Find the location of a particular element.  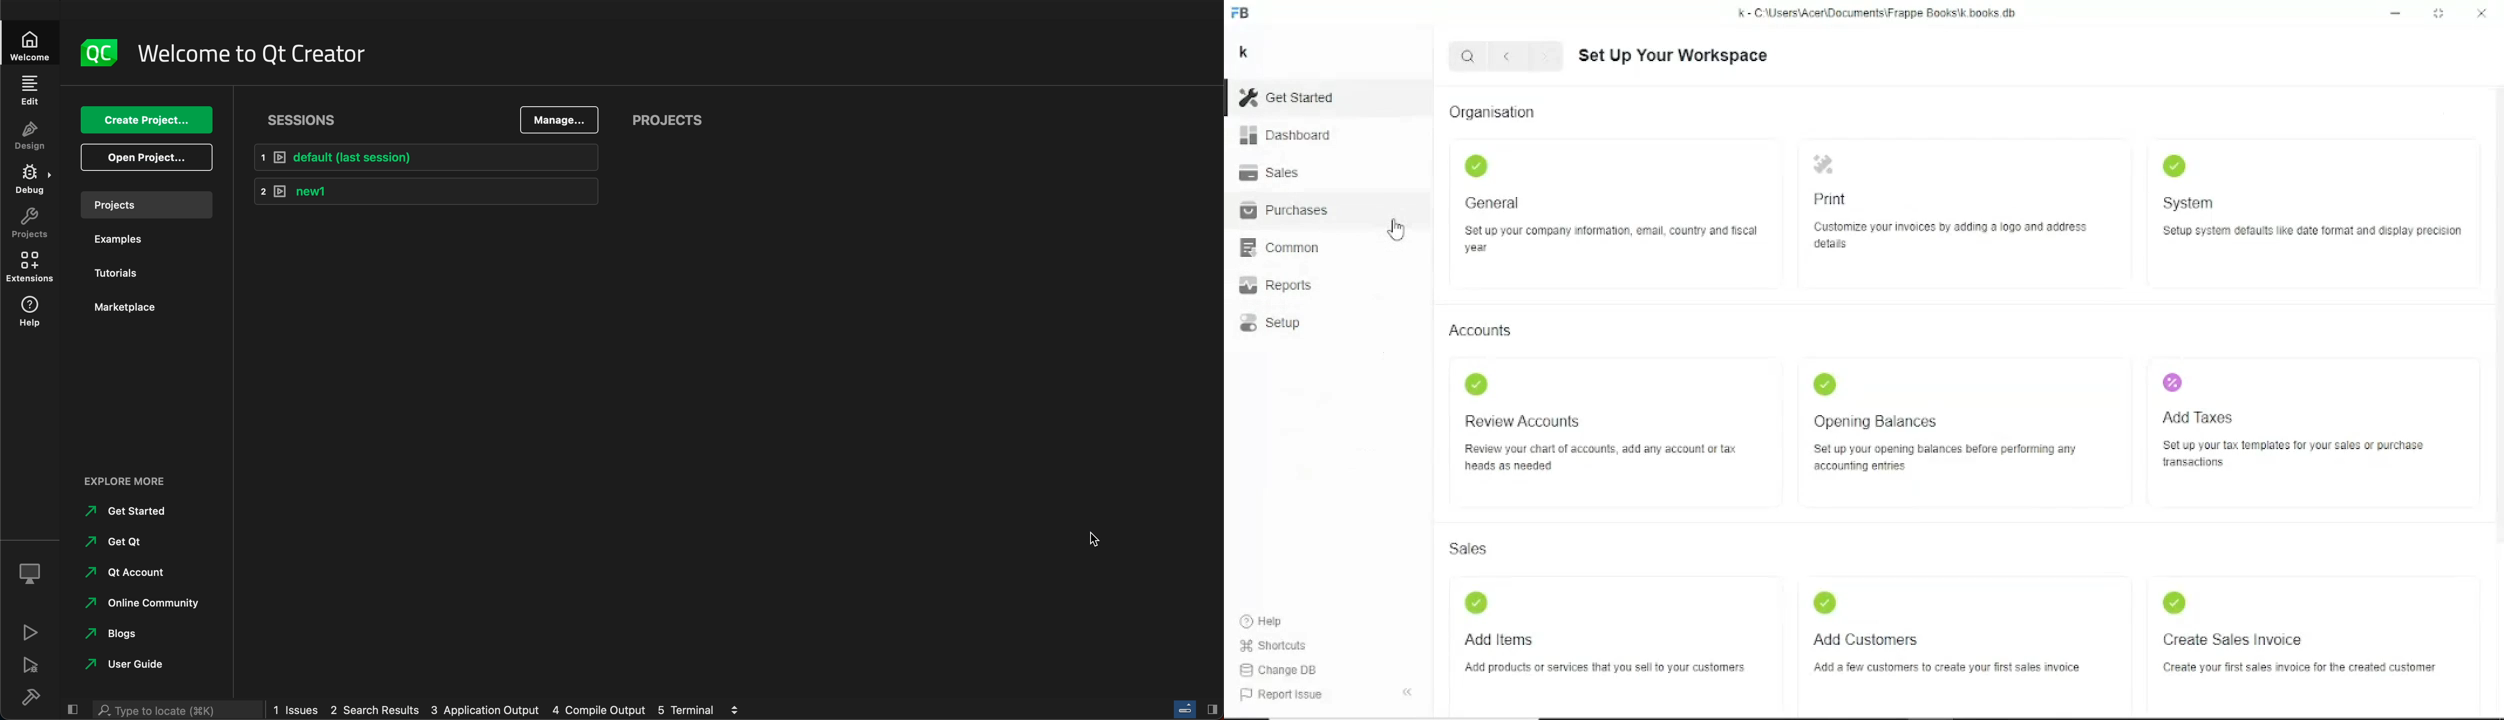

Add customers  add a few customers to create your first sales invoice. is located at coordinates (1945, 639).